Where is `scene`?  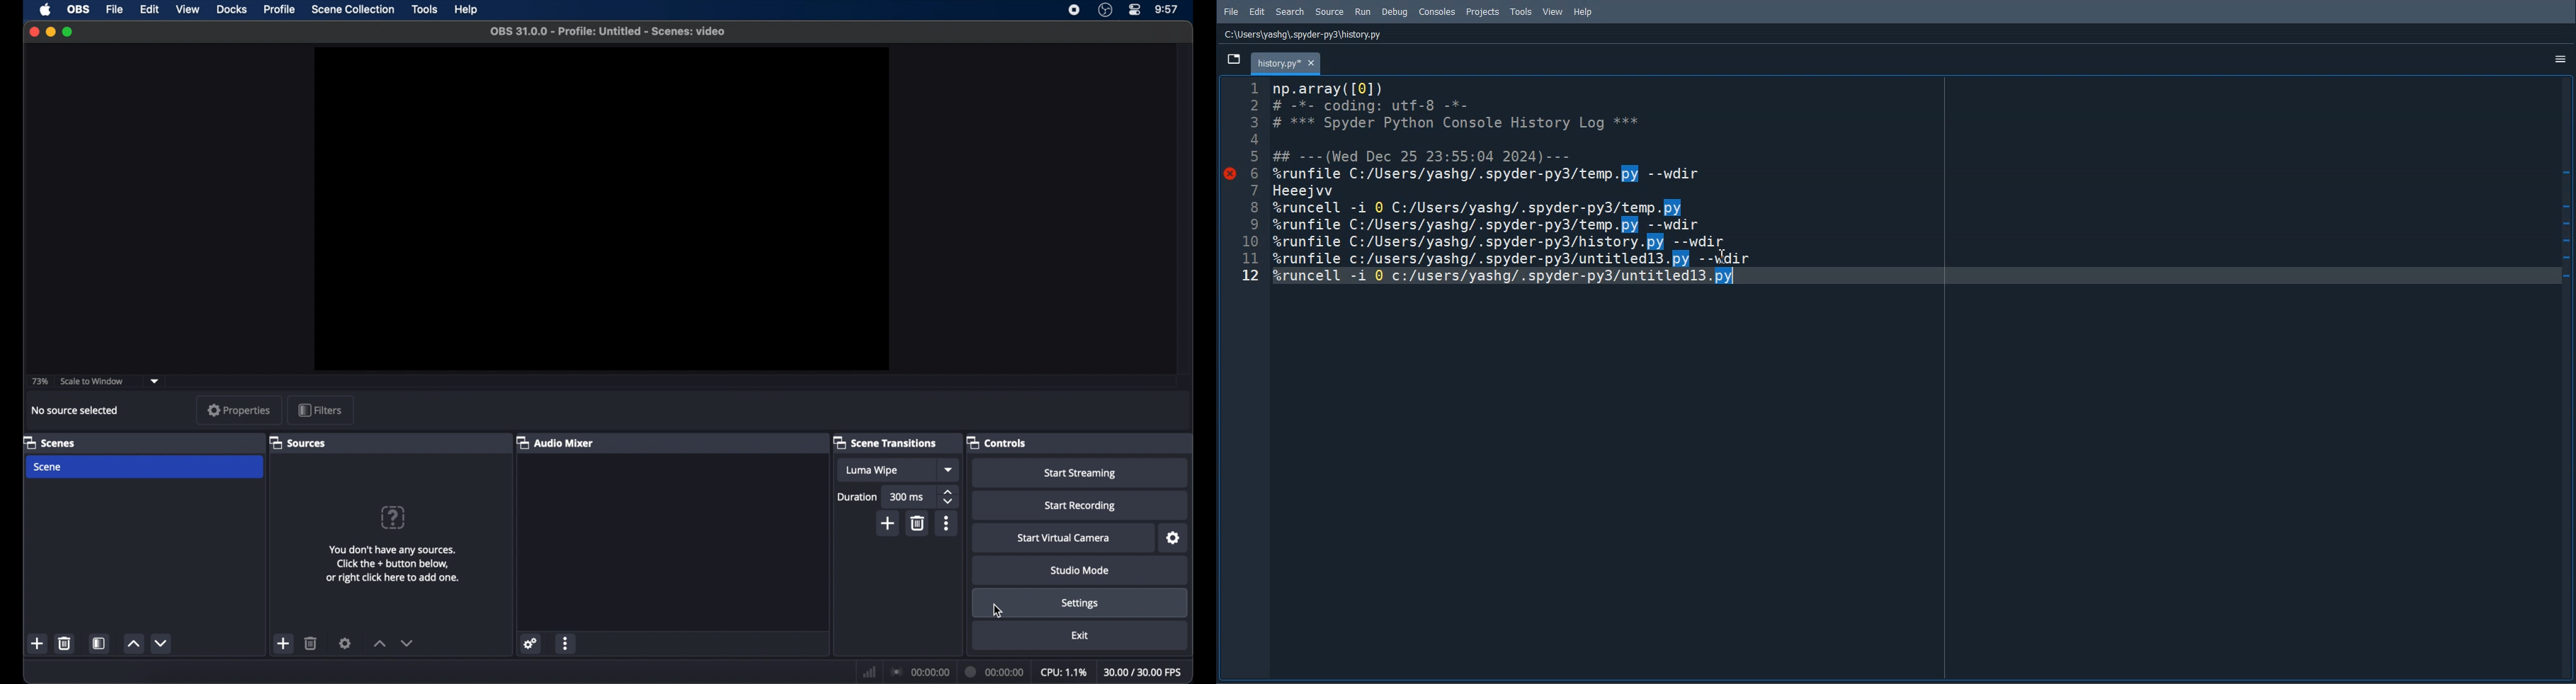
scene is located at coordinates (46, 467).